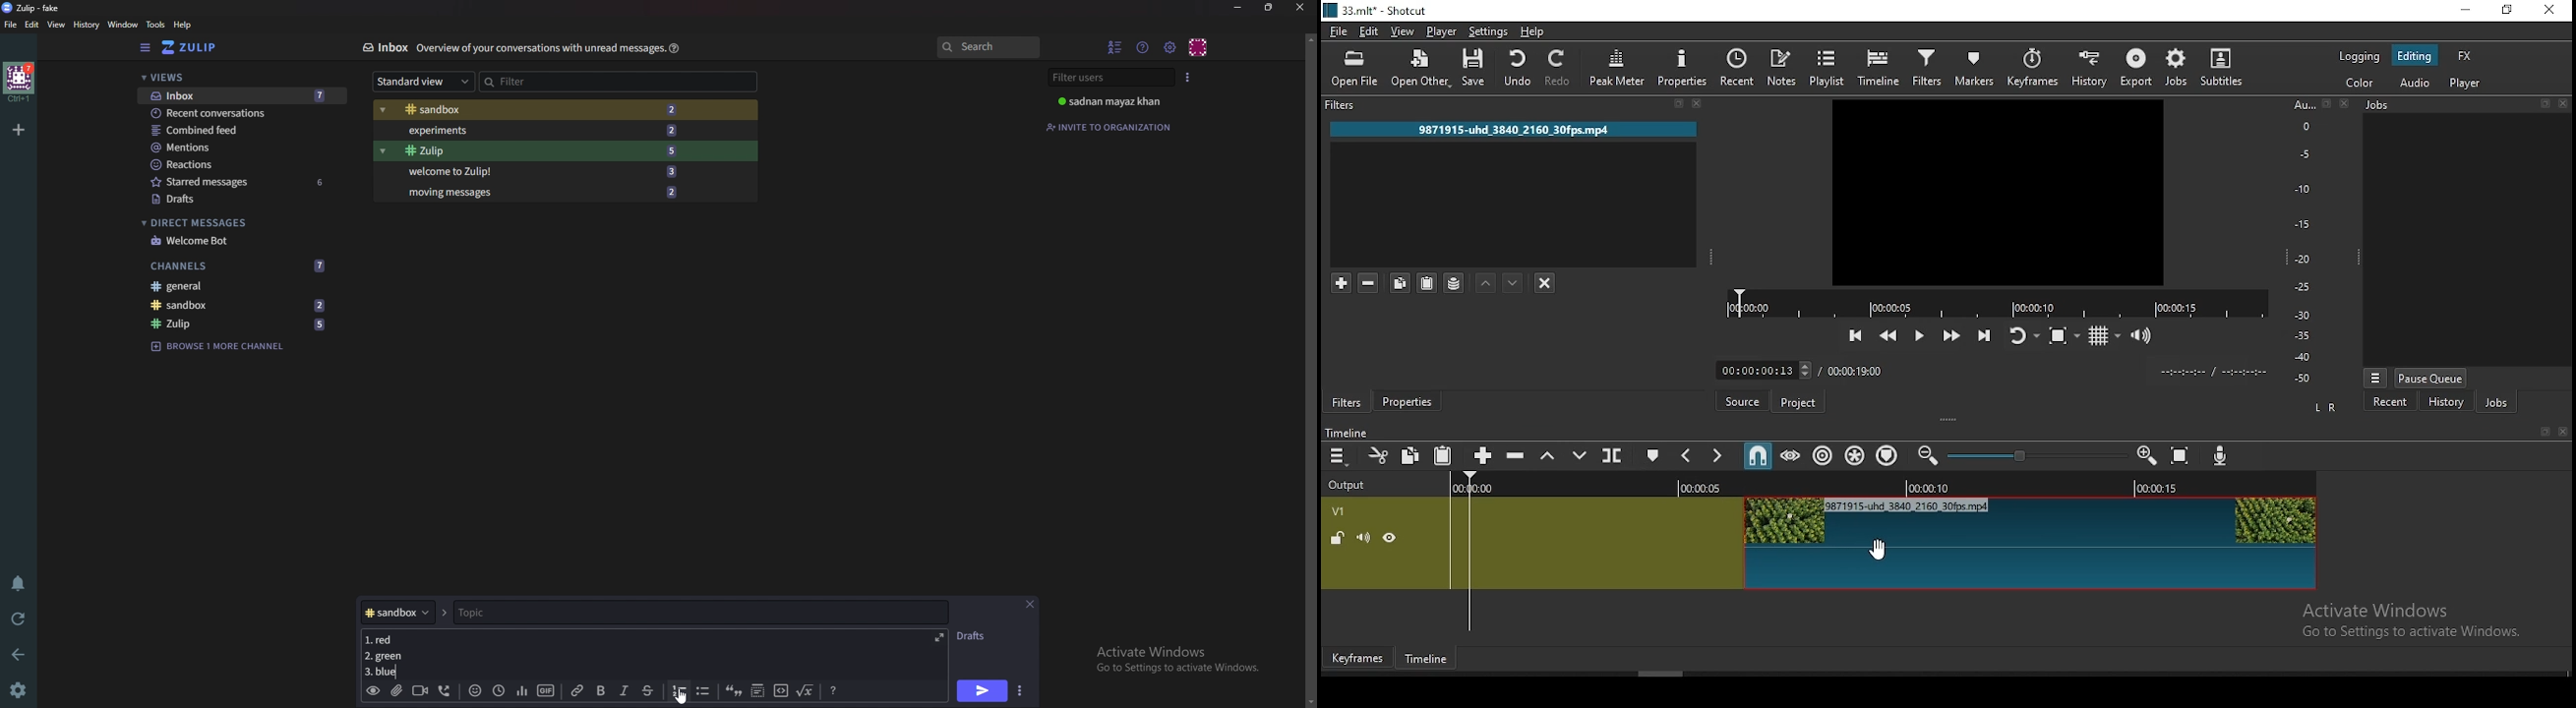 This screenshot has height=728, width=2576. What do you see at coordinates (2148, 458) in the screenshot?
I see `zoom timeline in` at bounding box center [2148, 458].